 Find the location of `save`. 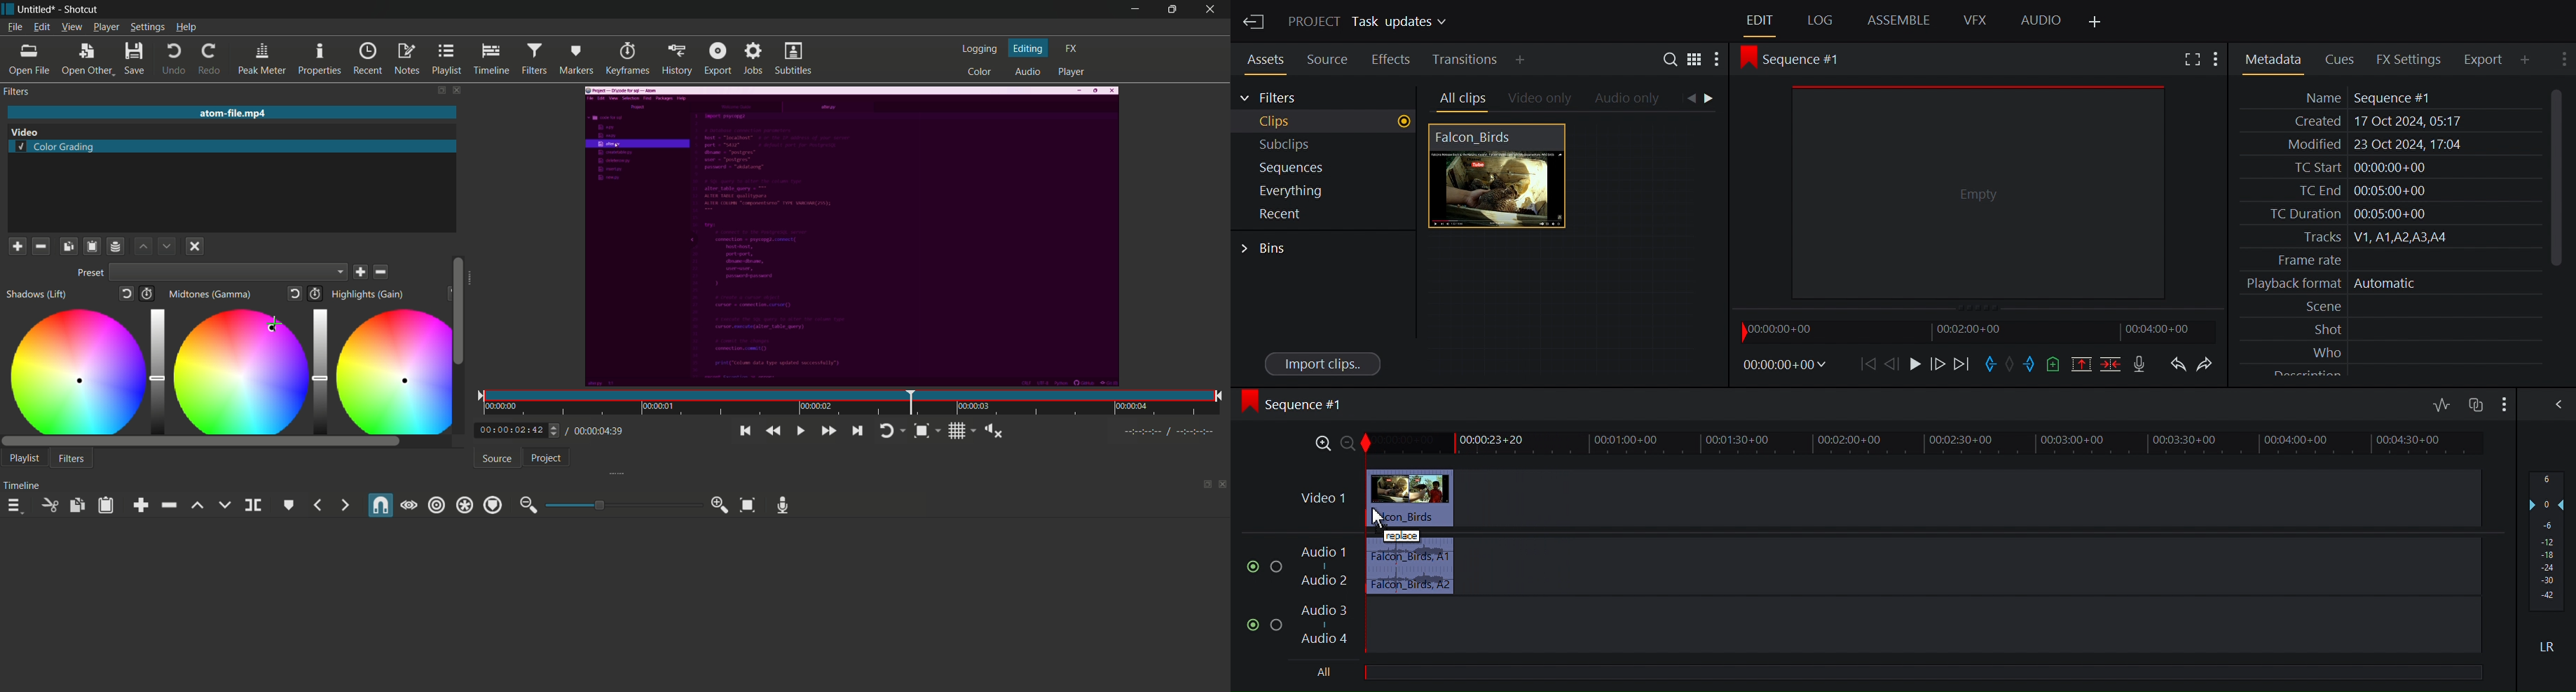

save is located at coordinates (133, 61).